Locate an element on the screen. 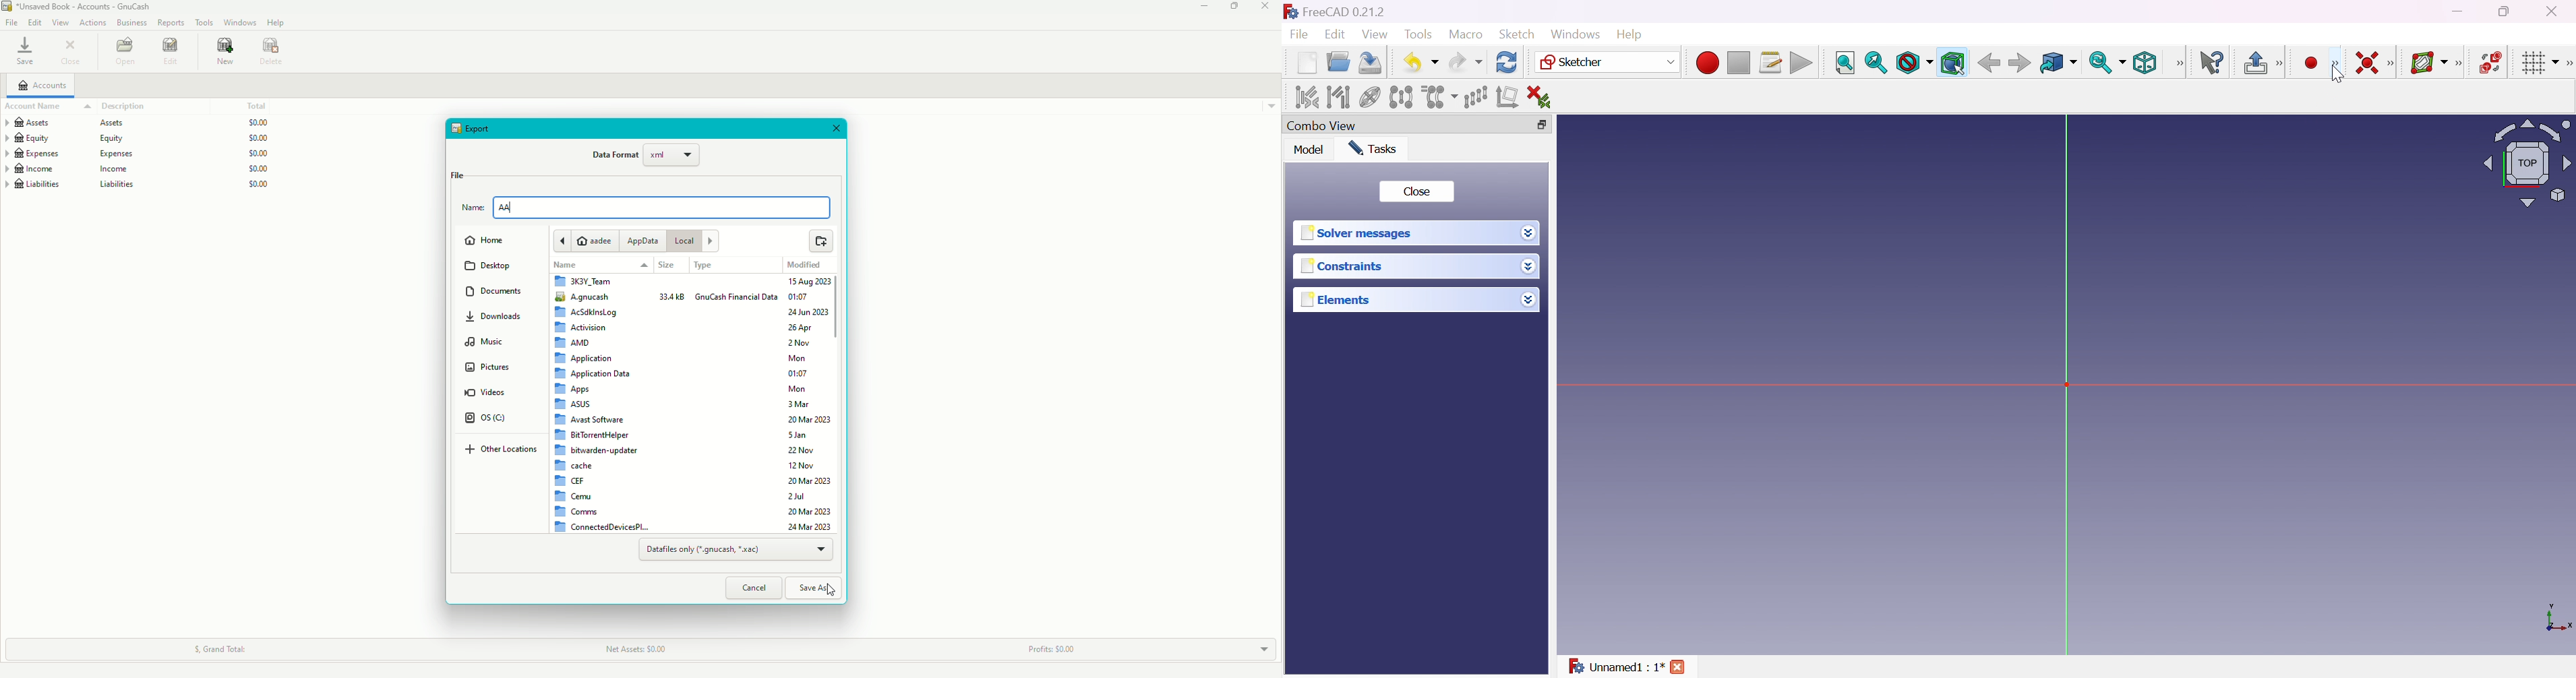 This screenshot has height=700, width=2576. Windows is located at coordinates (240, 23).